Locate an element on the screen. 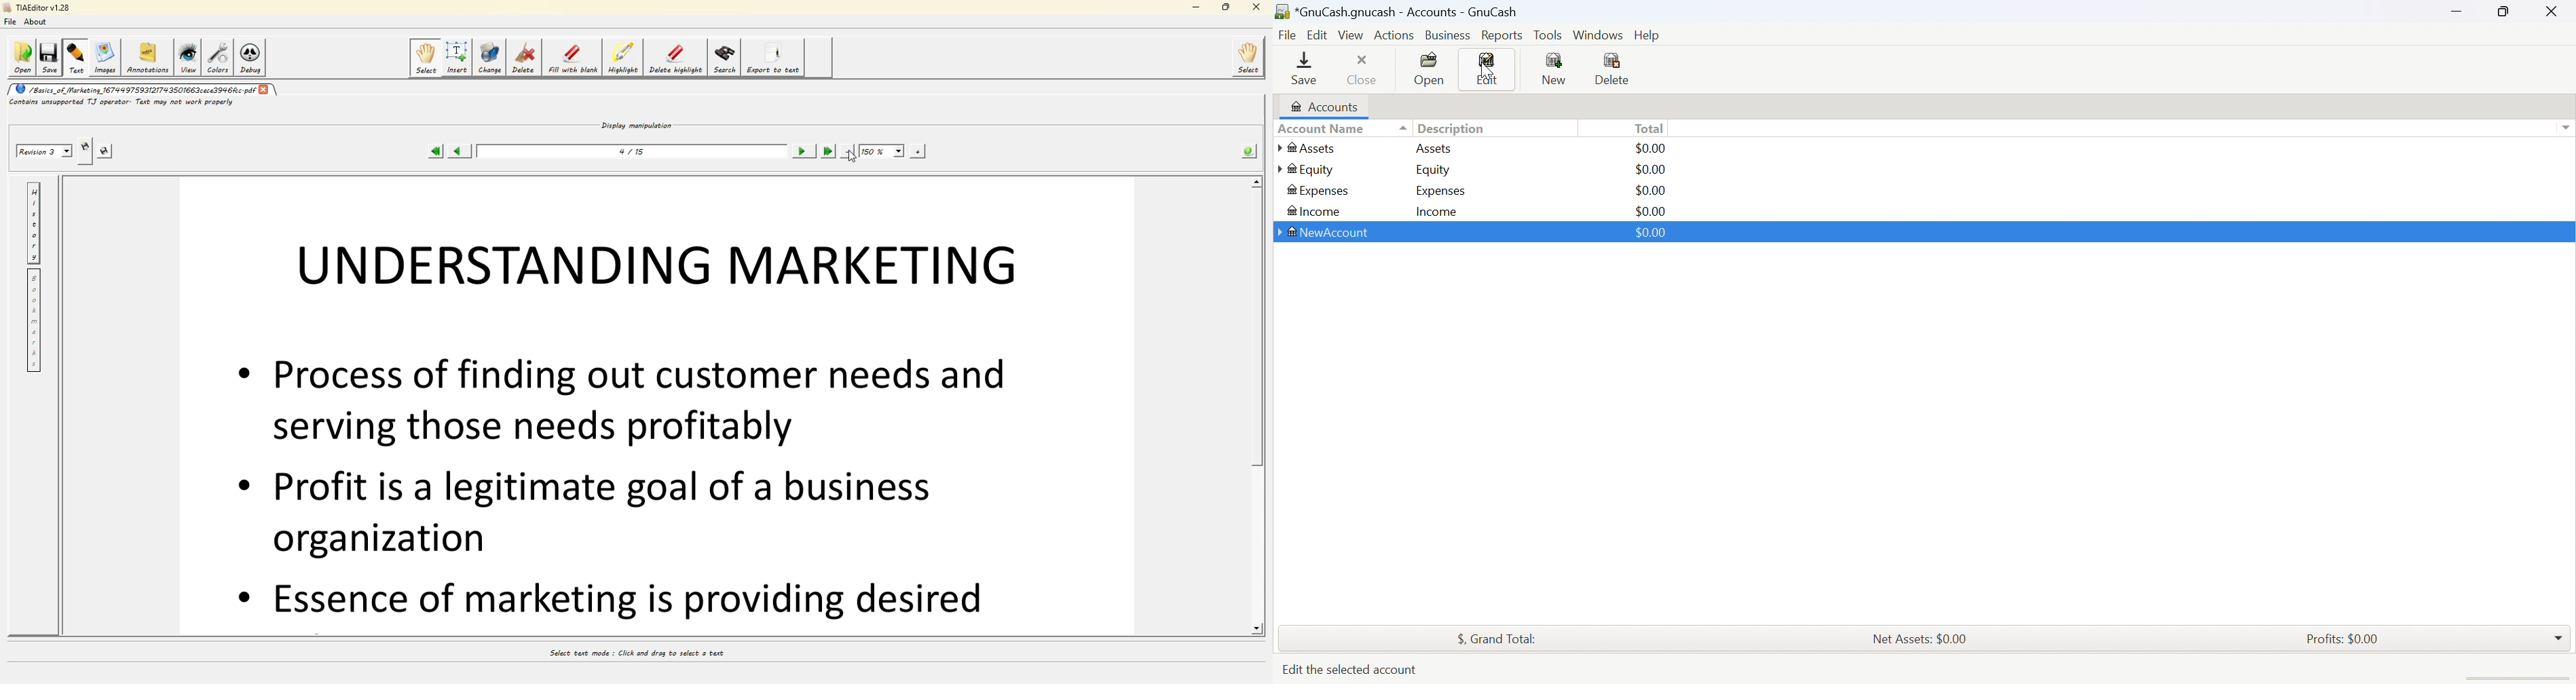 This screenshot has height=700, width=2576. Open is located at coordinates (1431, 69).